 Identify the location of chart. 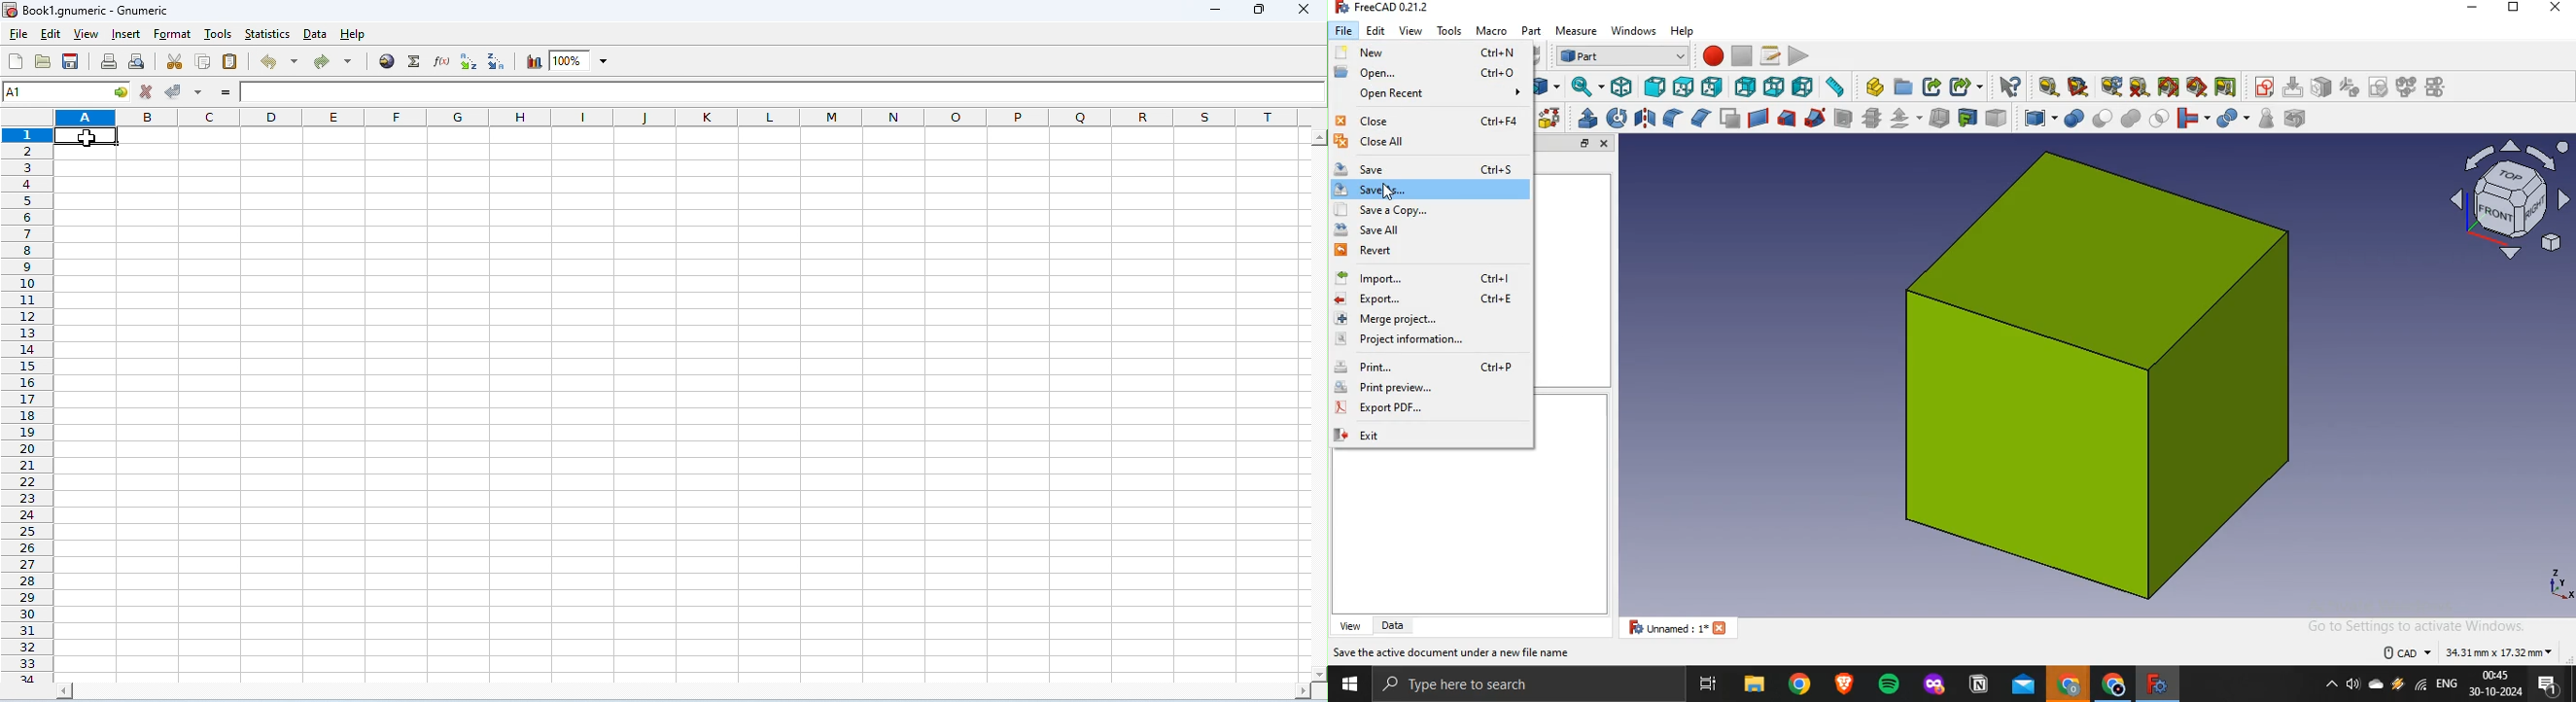
(531, 61).